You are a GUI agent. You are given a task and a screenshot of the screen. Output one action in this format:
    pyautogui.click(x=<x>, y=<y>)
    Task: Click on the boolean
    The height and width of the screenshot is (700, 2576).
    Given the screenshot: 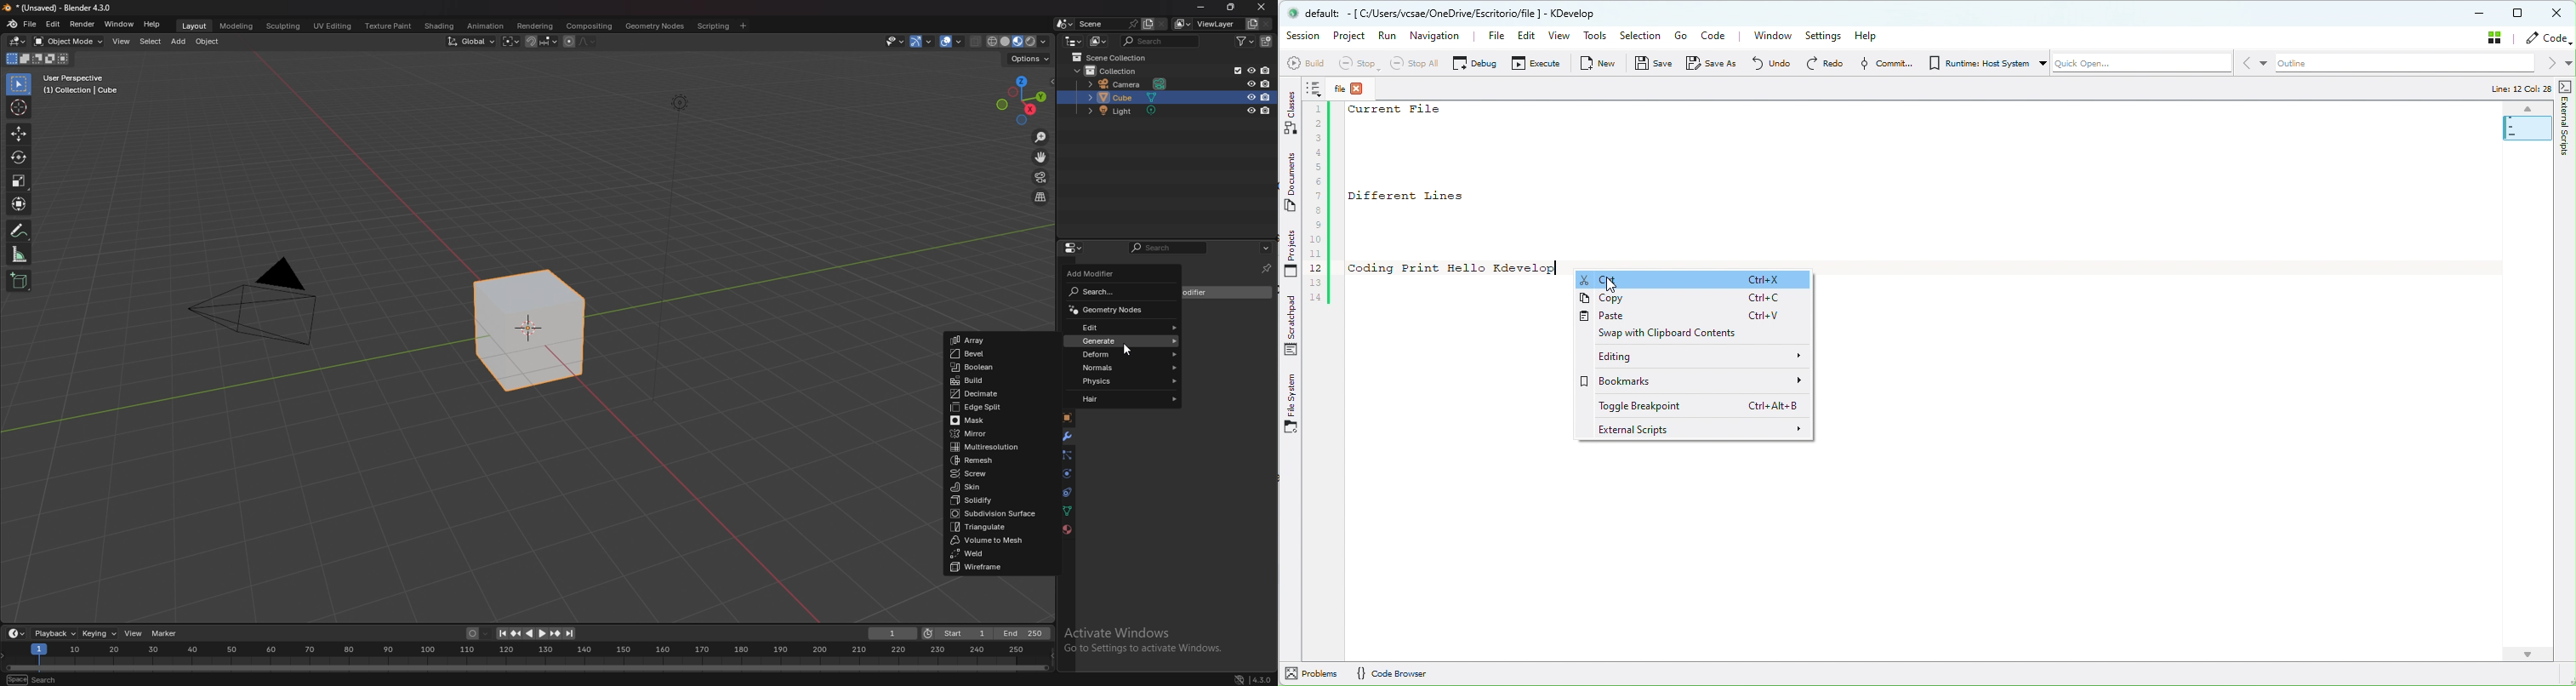 What is the action you would take?
    pyautogui.click(x=1001, y=368)
    